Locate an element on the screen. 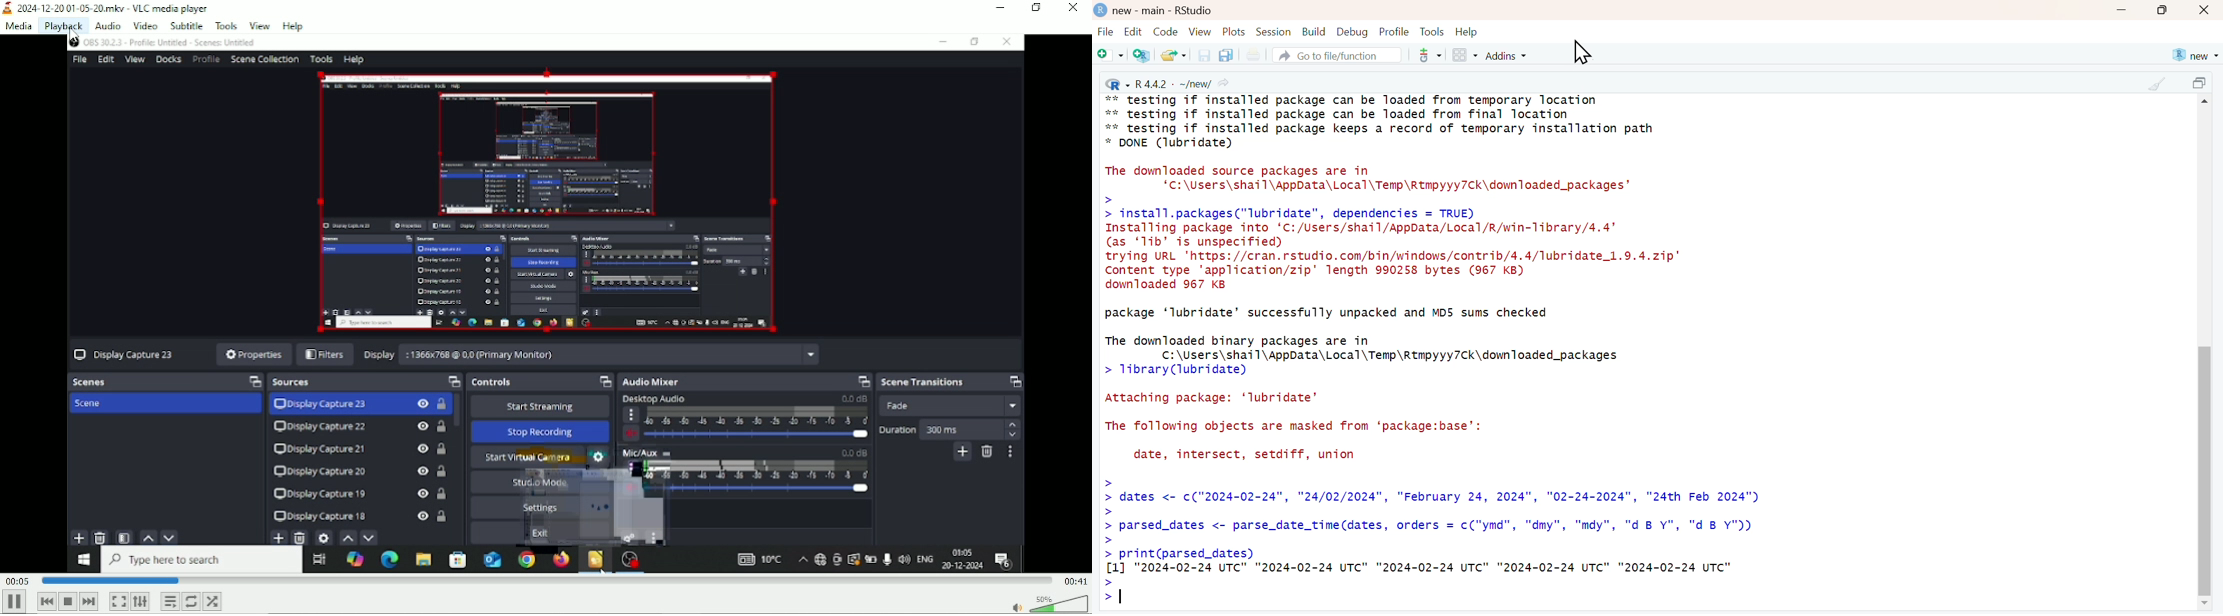  Show extended settings is located at coordinates (140, 601).